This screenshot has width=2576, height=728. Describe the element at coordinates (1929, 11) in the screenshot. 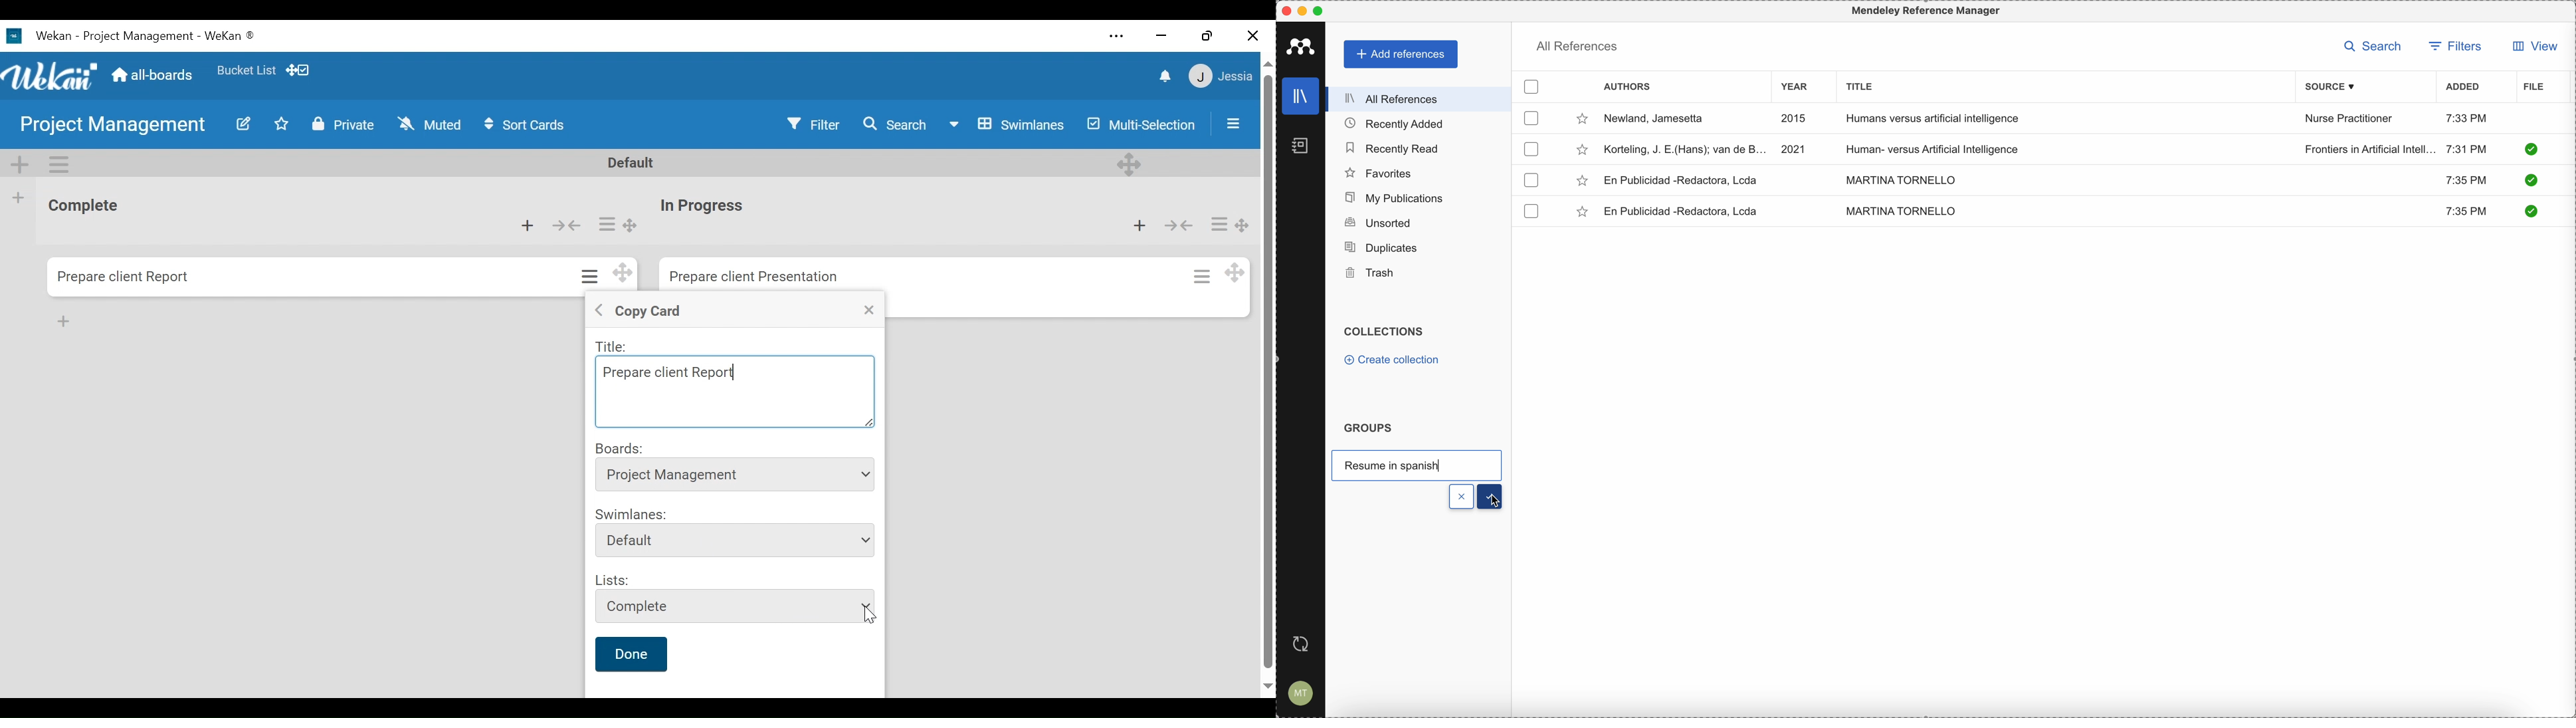

I see `Mendeley Referencen Manager` at that location.